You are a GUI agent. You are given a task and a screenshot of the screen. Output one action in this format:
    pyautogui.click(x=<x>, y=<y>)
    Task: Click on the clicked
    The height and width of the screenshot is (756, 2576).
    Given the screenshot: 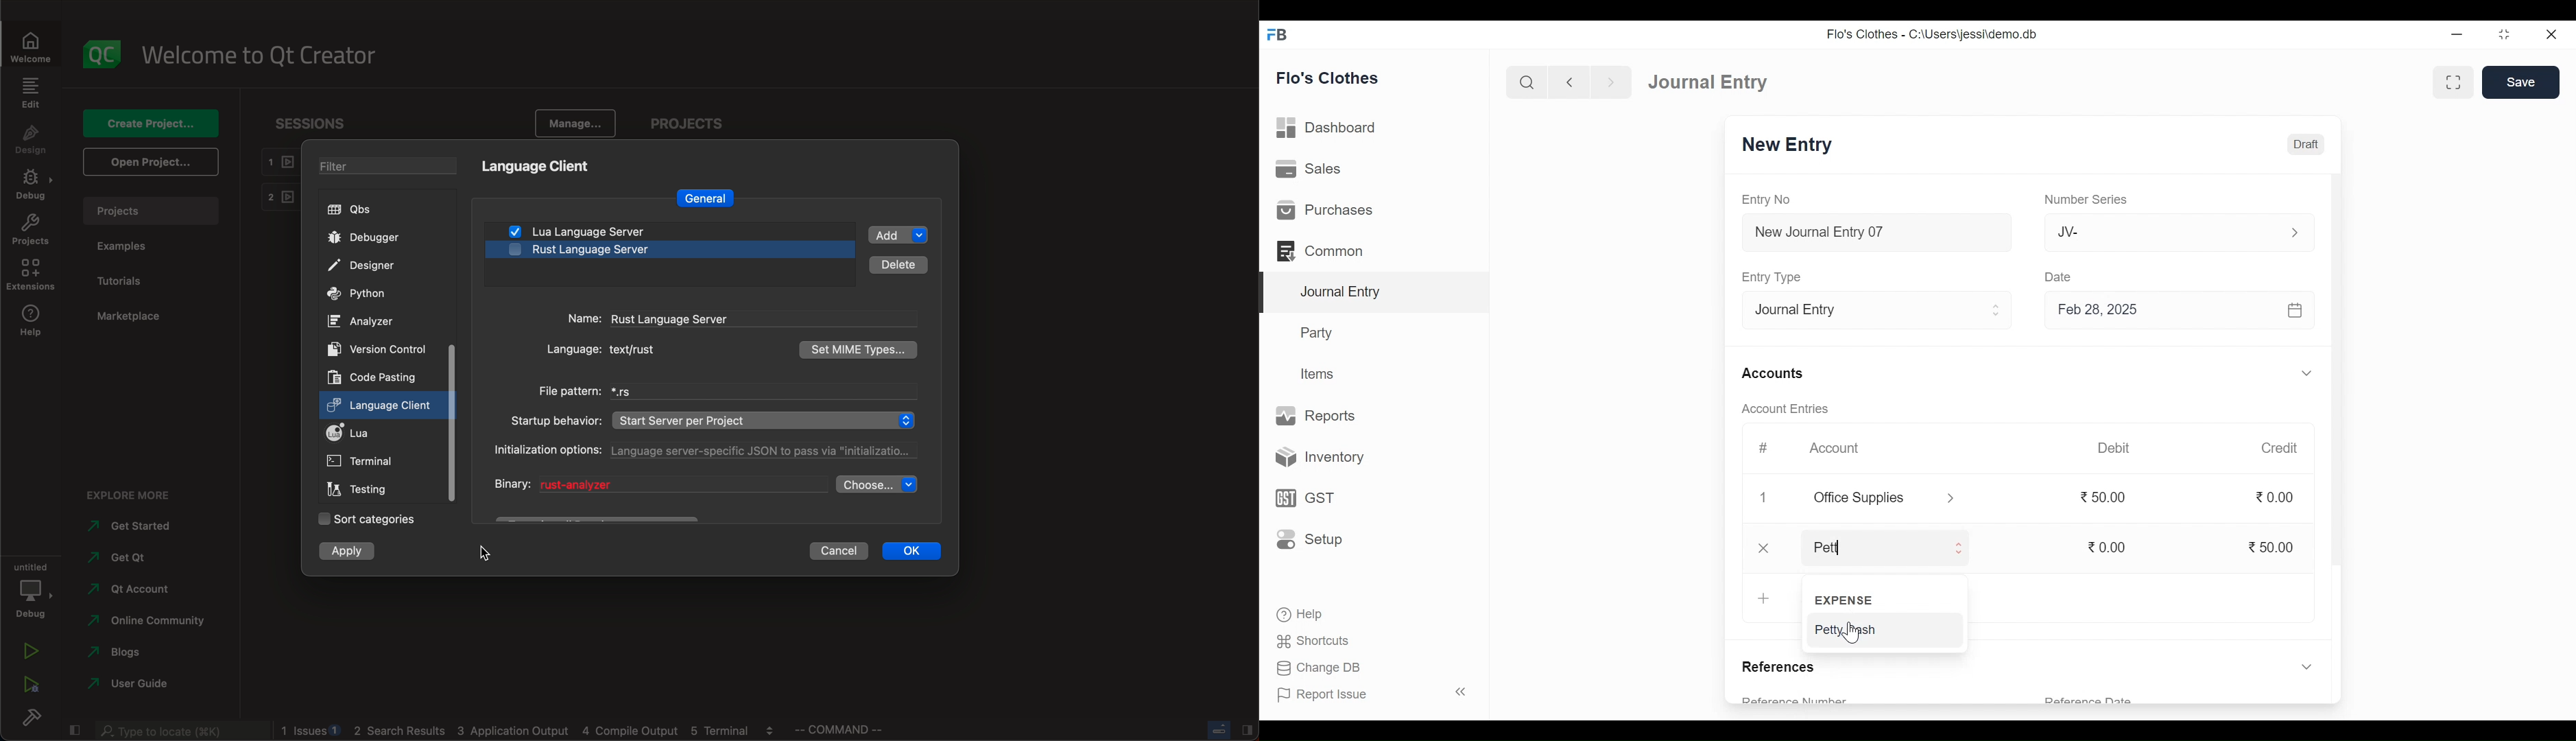 What is the action you would take?
    pyautogui.click(x=347, y=552)
    